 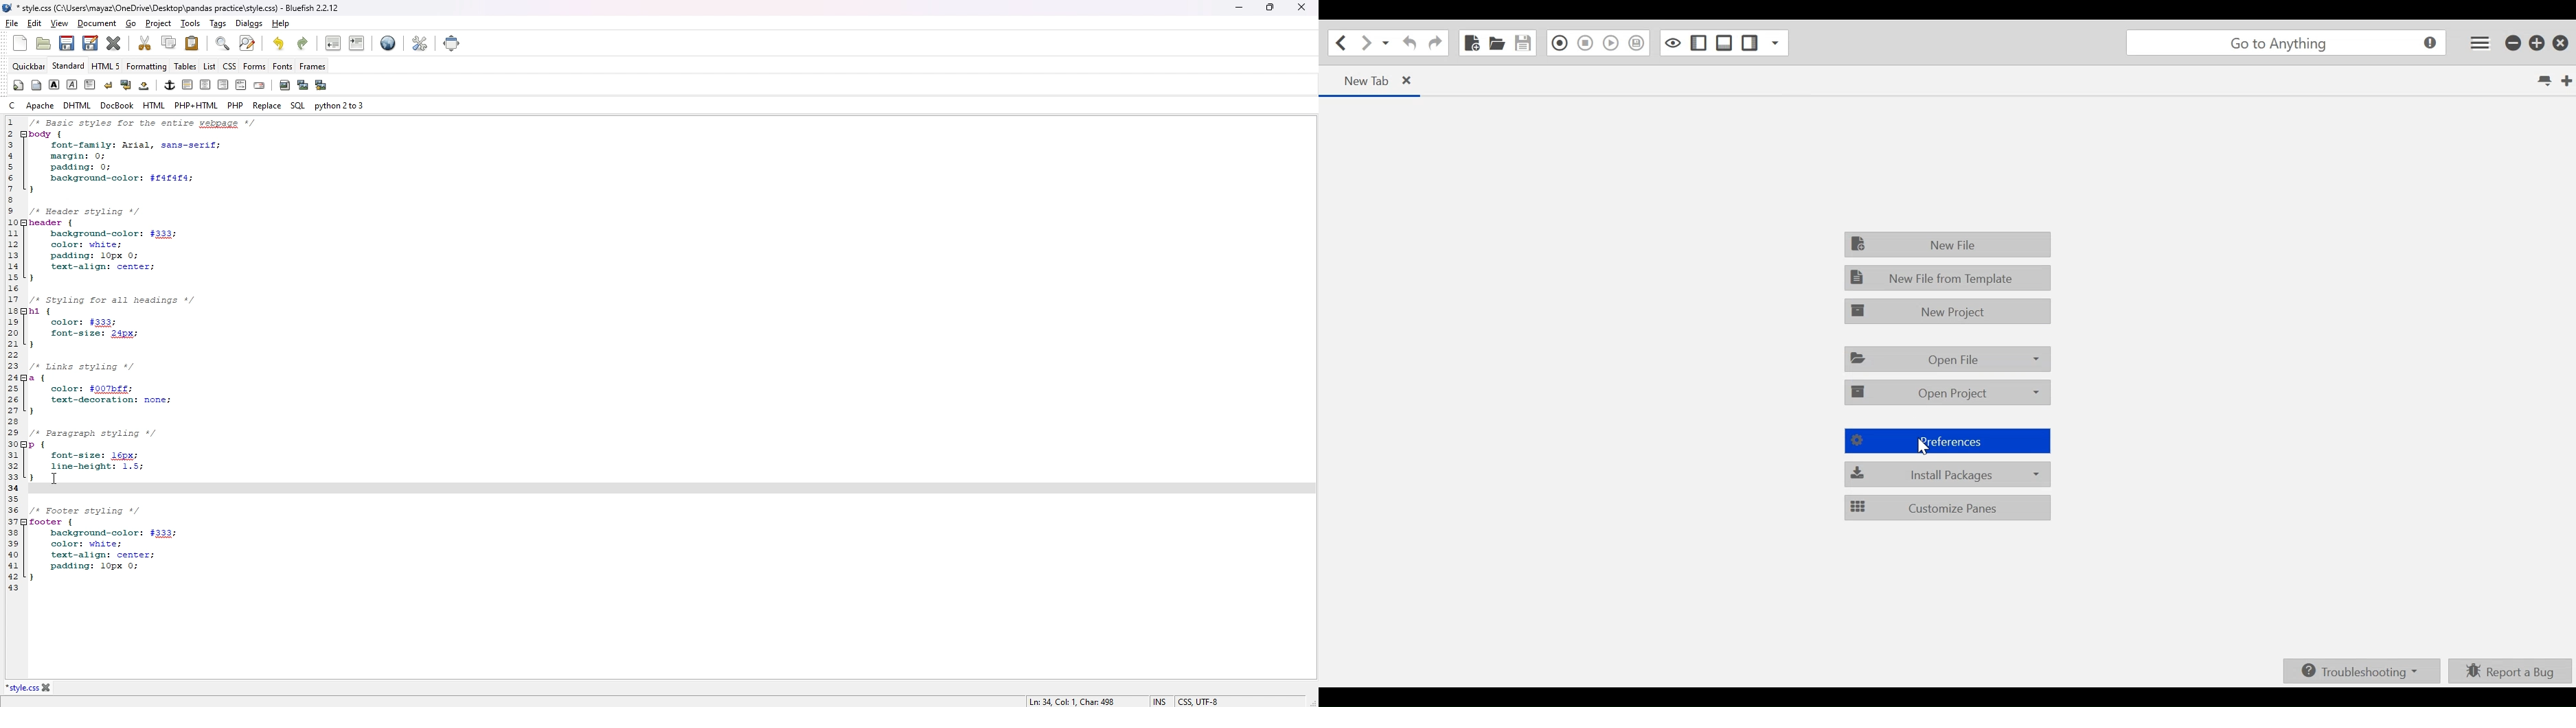 I want to click on horizontal rule, so click(x=187, y=84).